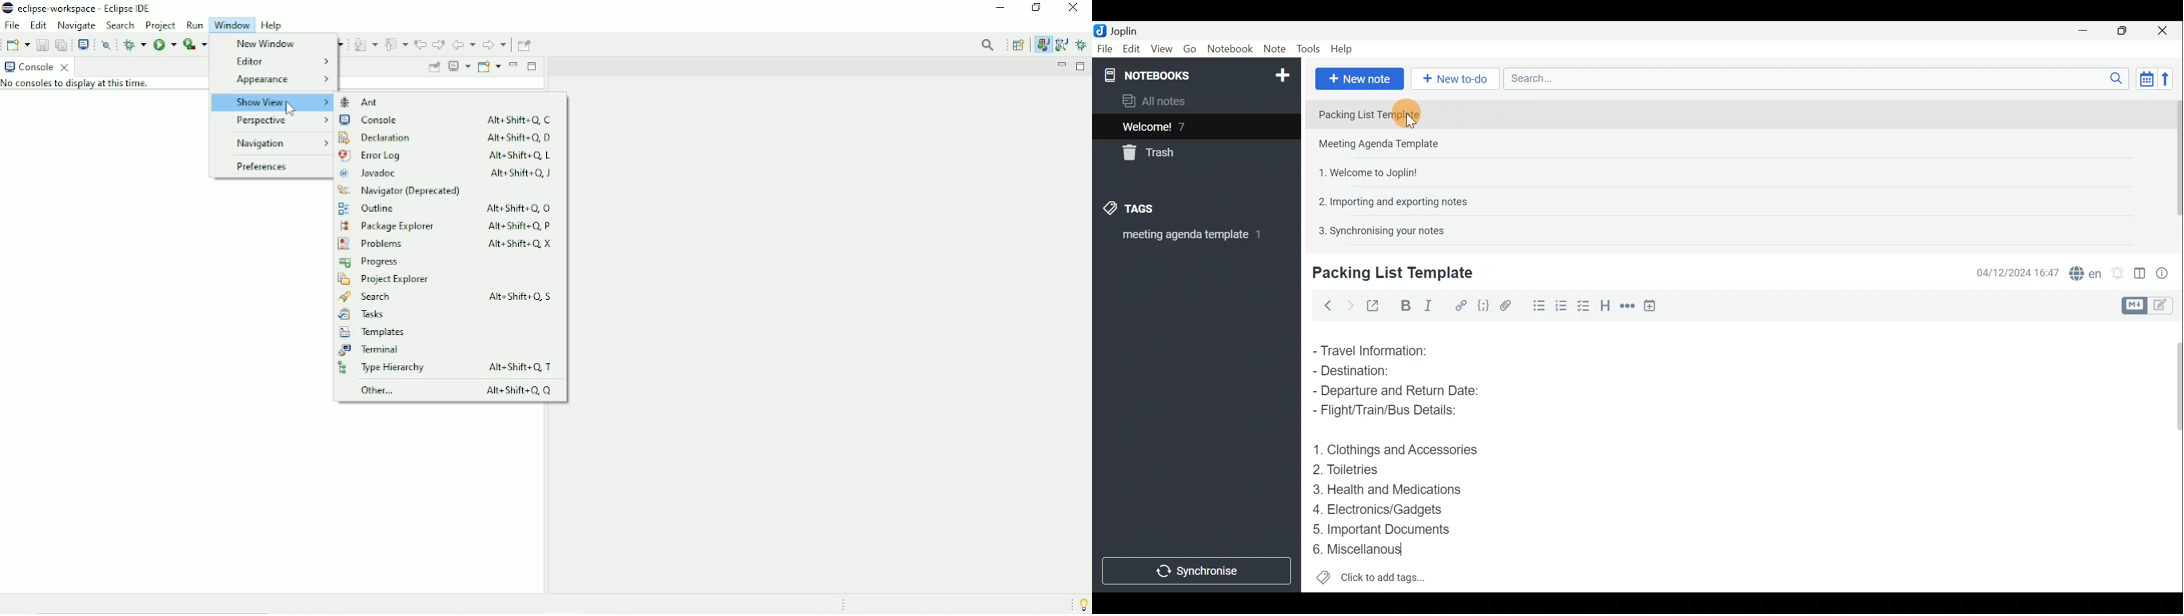  Describe the element at coordinates (92, 7) in the screenshot. I see `eclipse-workspace - eclipse ide` at that location.